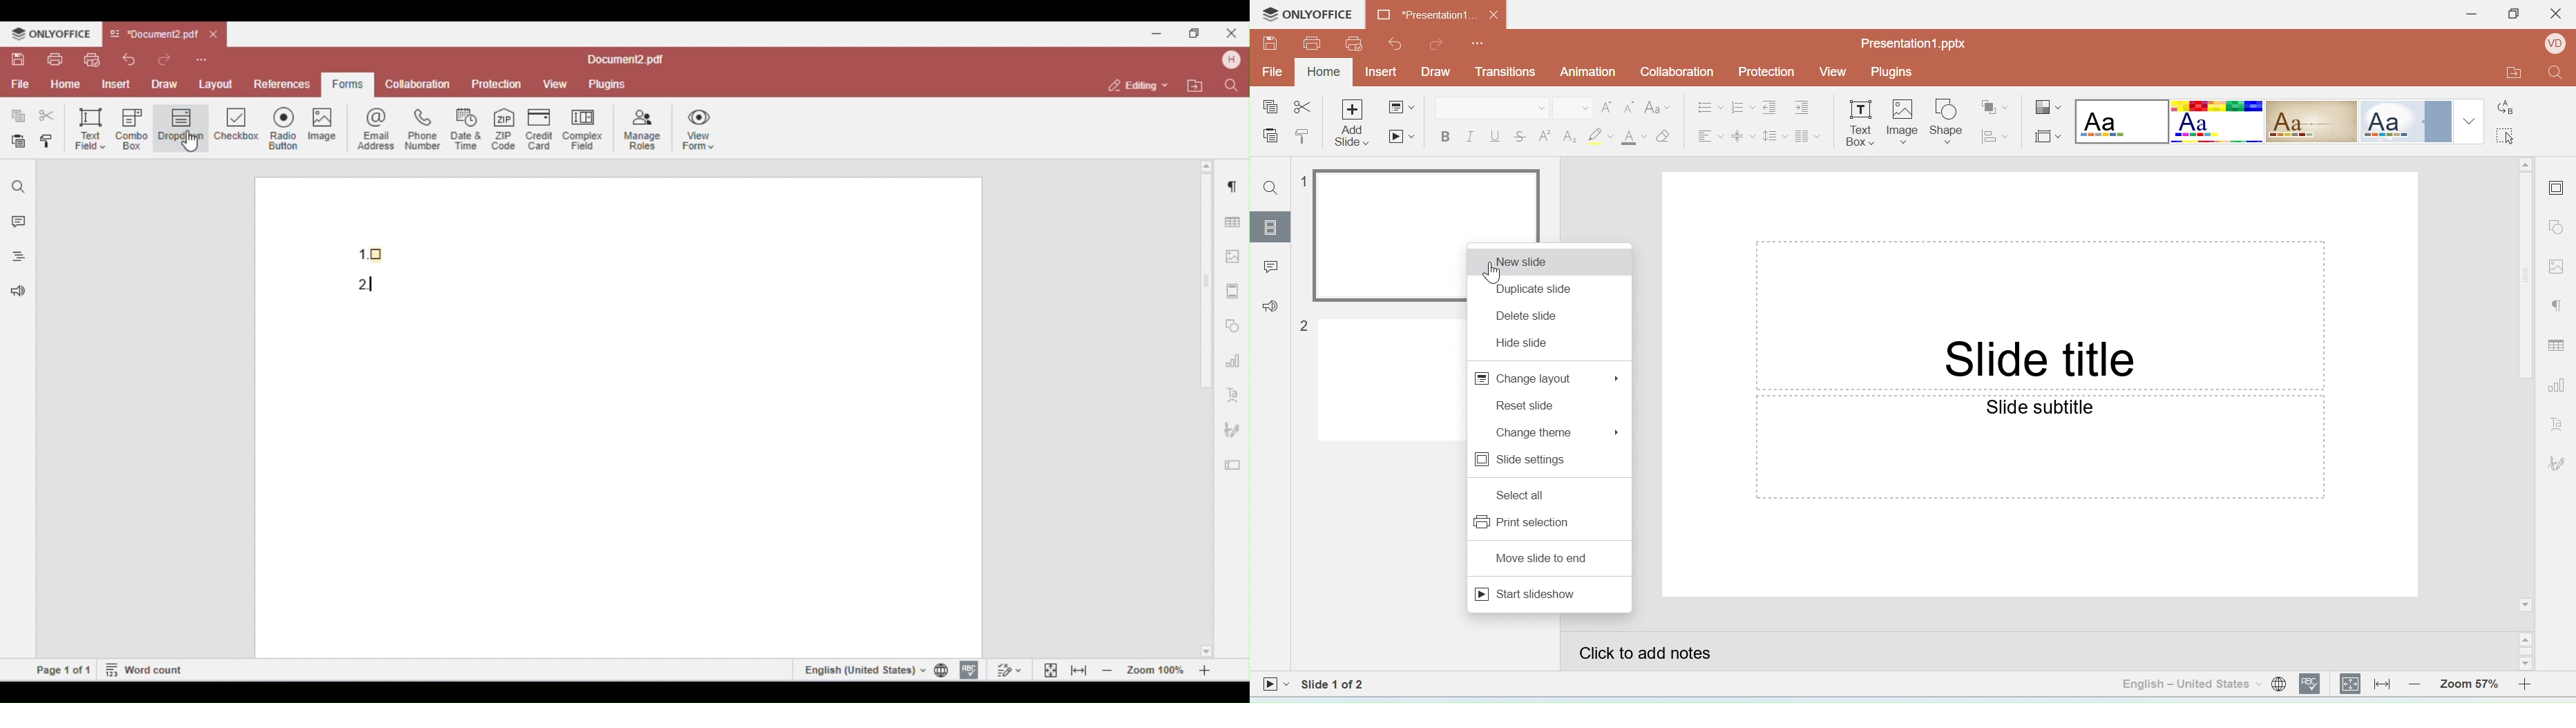  I want to click on change theme, so click(1553, 433).